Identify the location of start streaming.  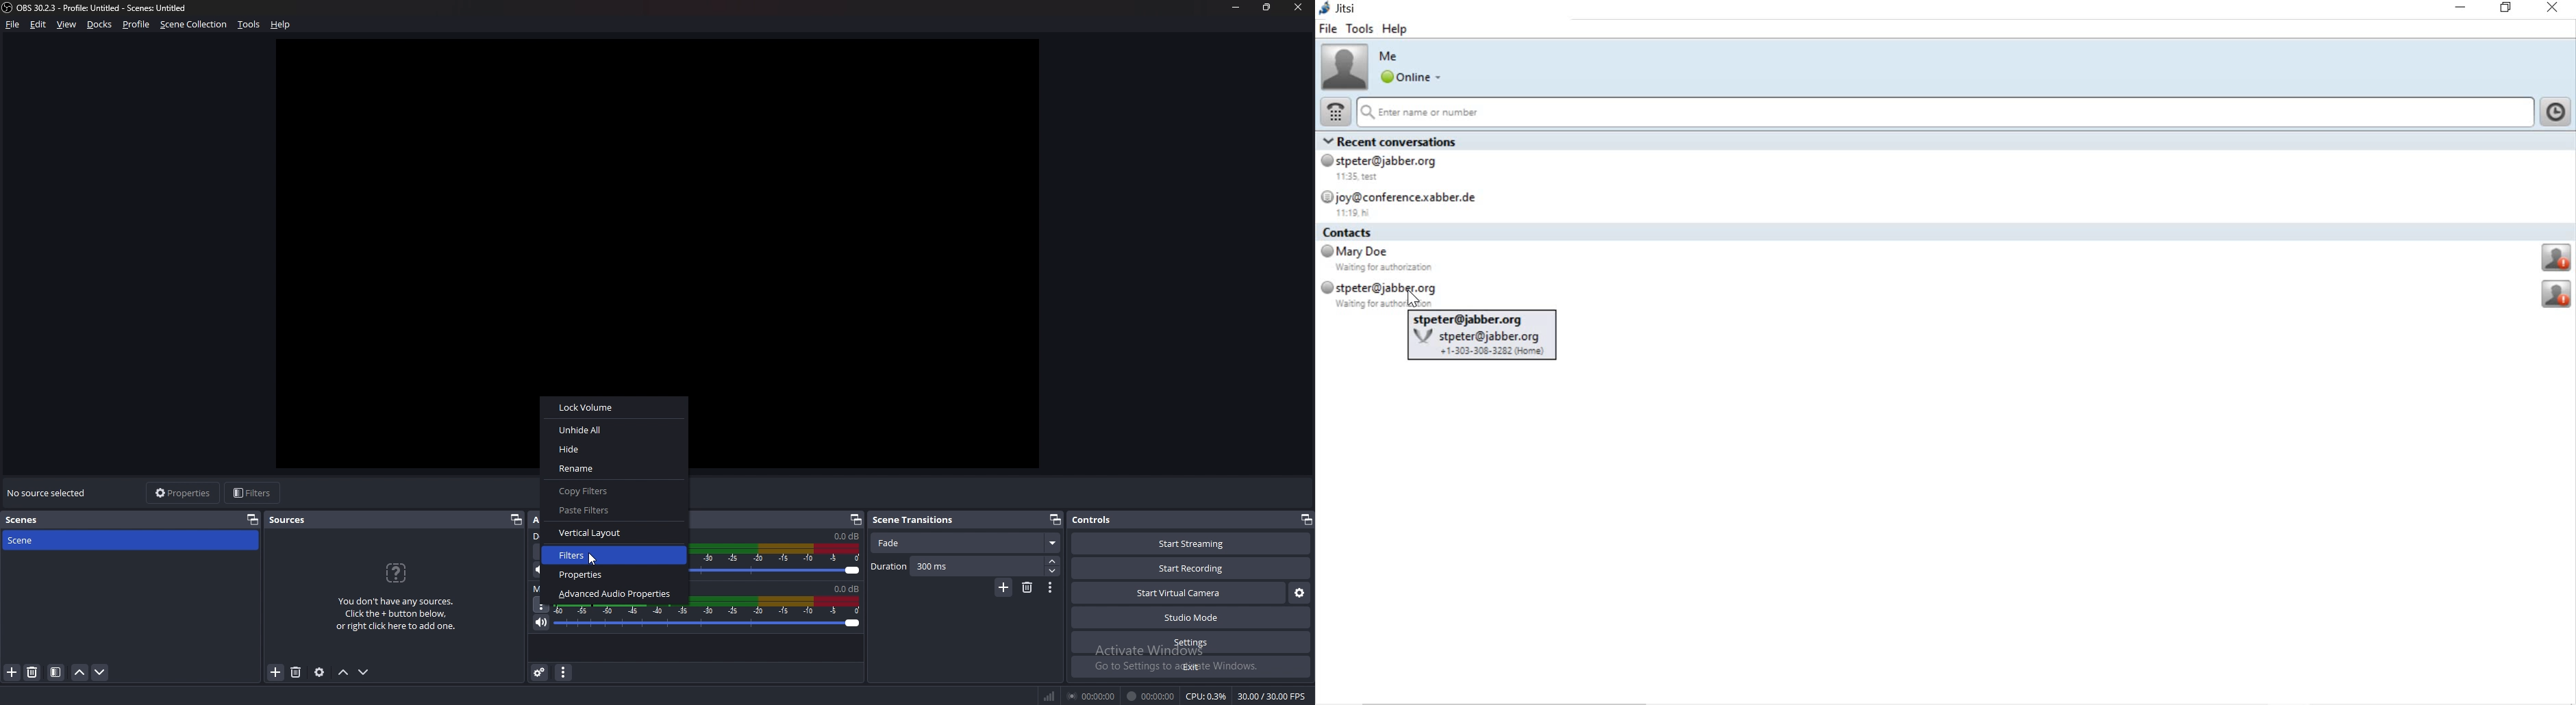
(1190, 544).